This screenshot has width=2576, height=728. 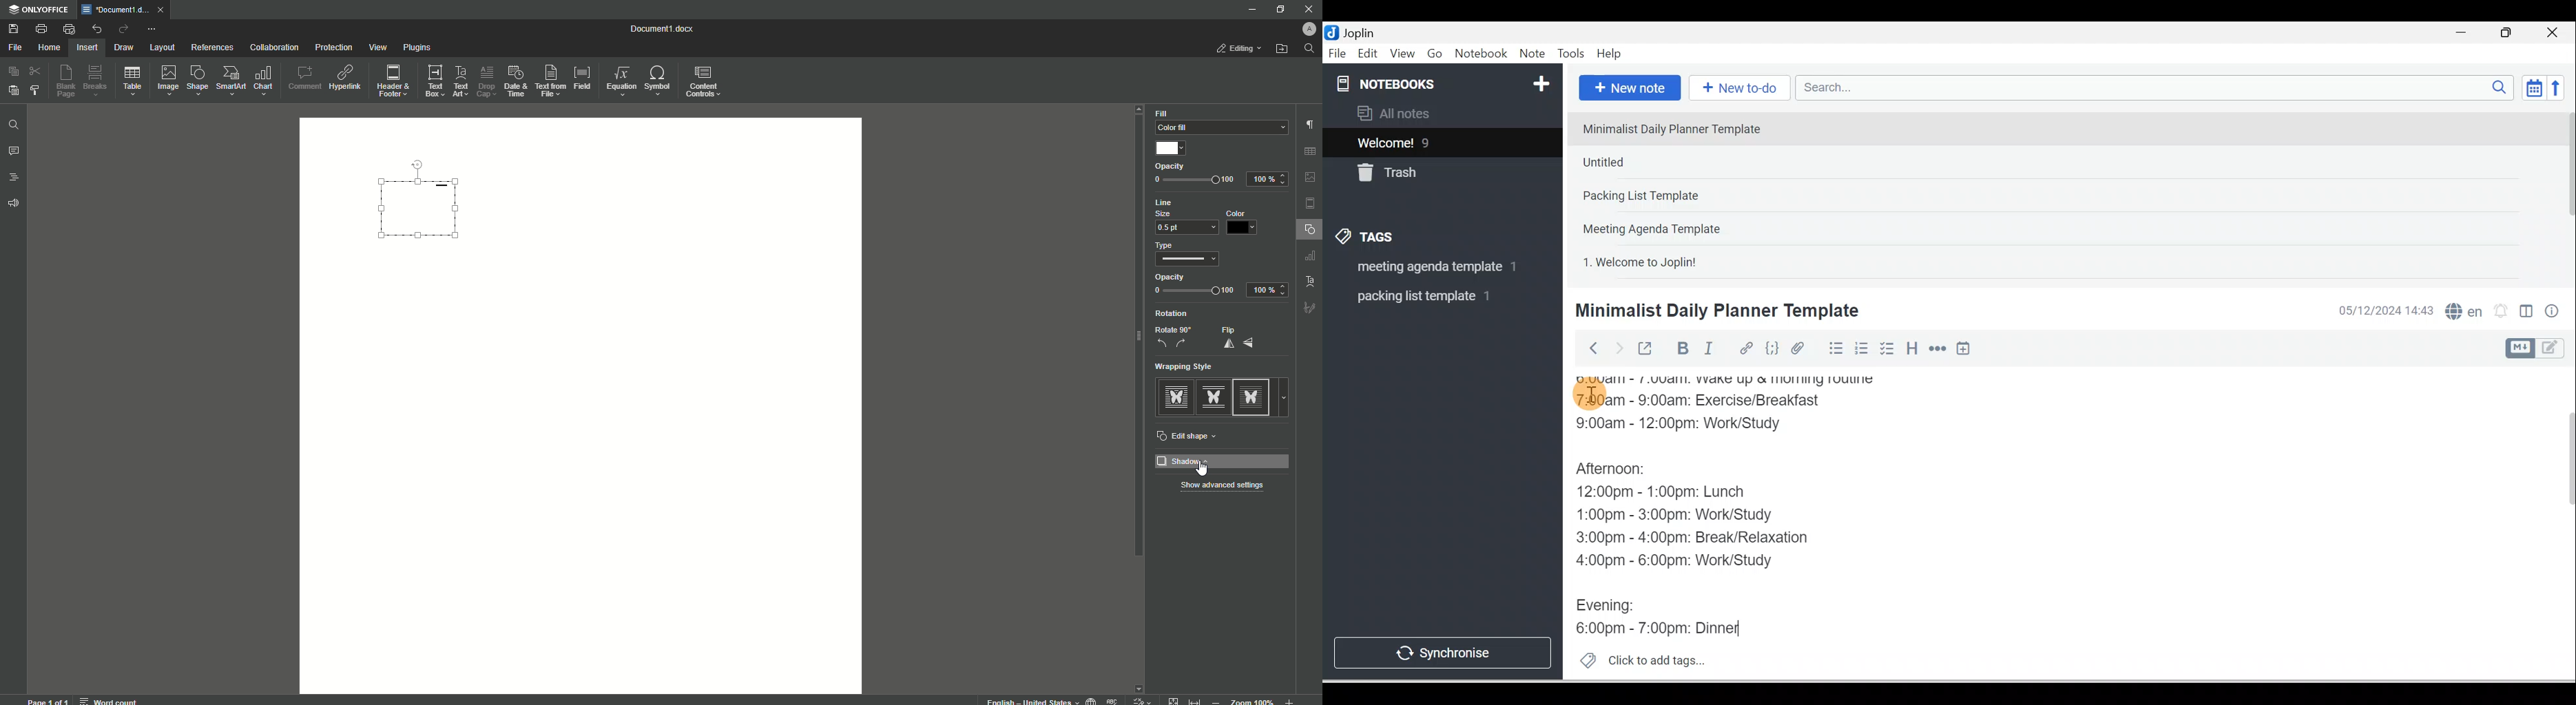 I want to click on New note, so click(x=1627, y=89).